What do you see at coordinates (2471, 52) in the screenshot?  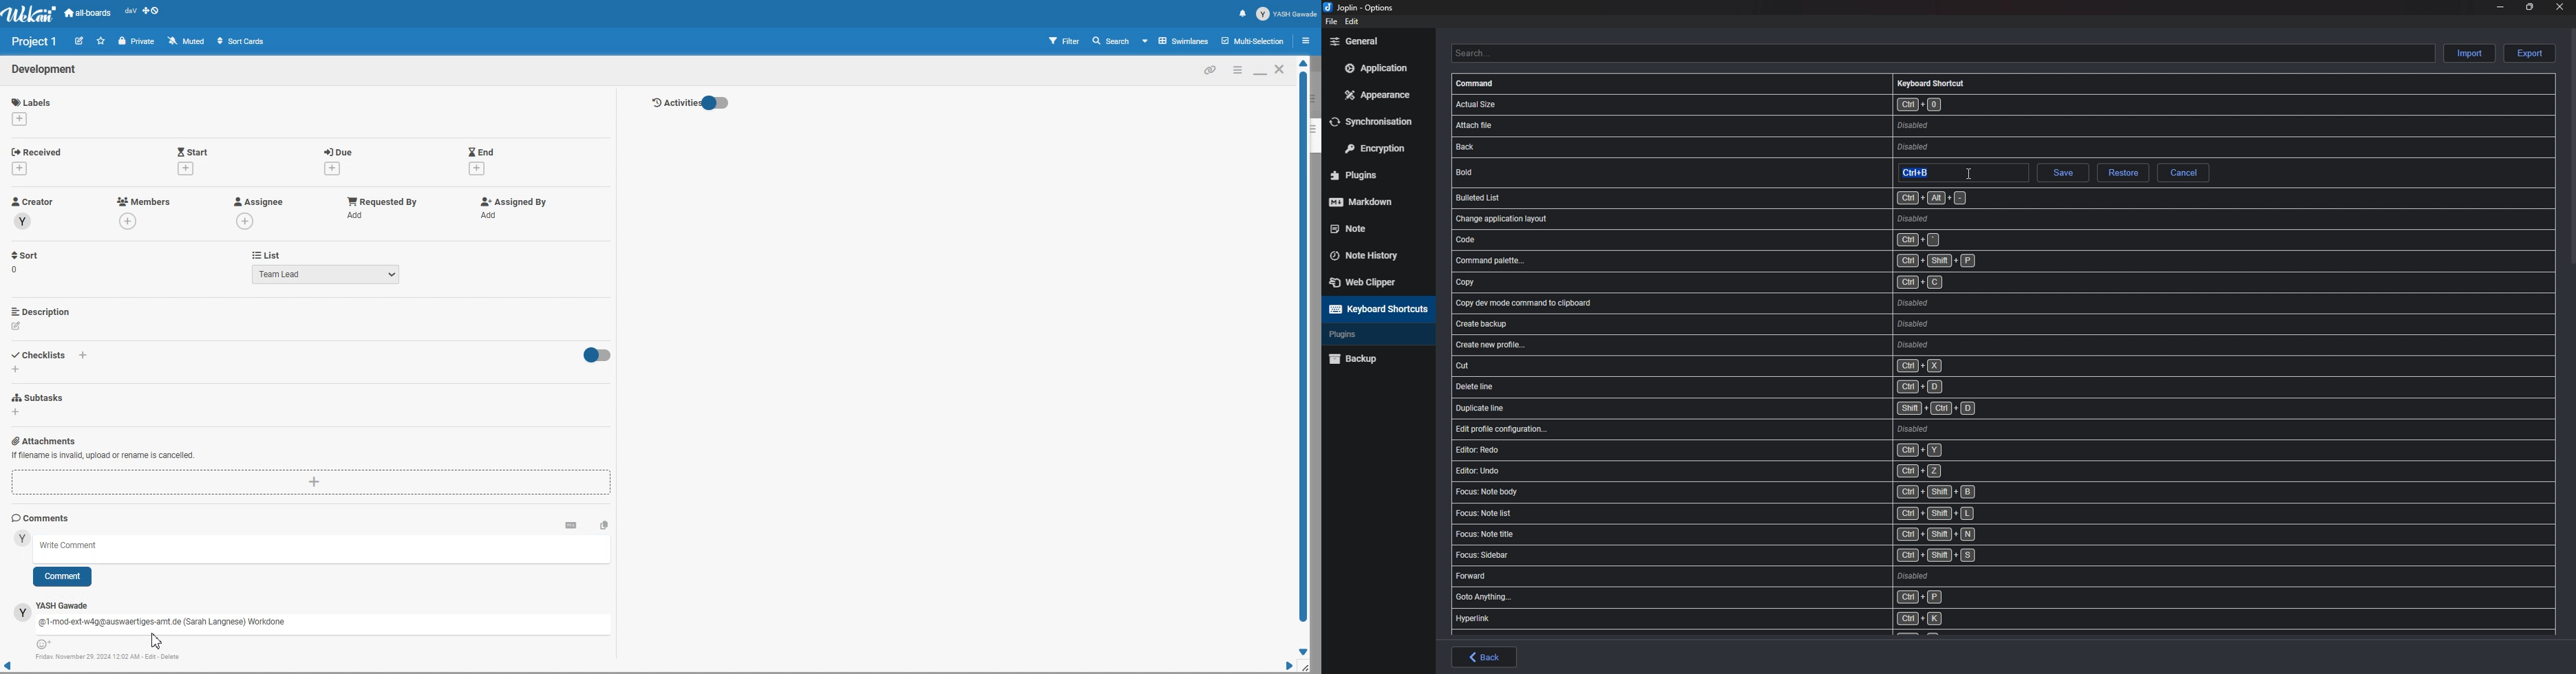 I see `Import` at bounding box center [2471, 52].